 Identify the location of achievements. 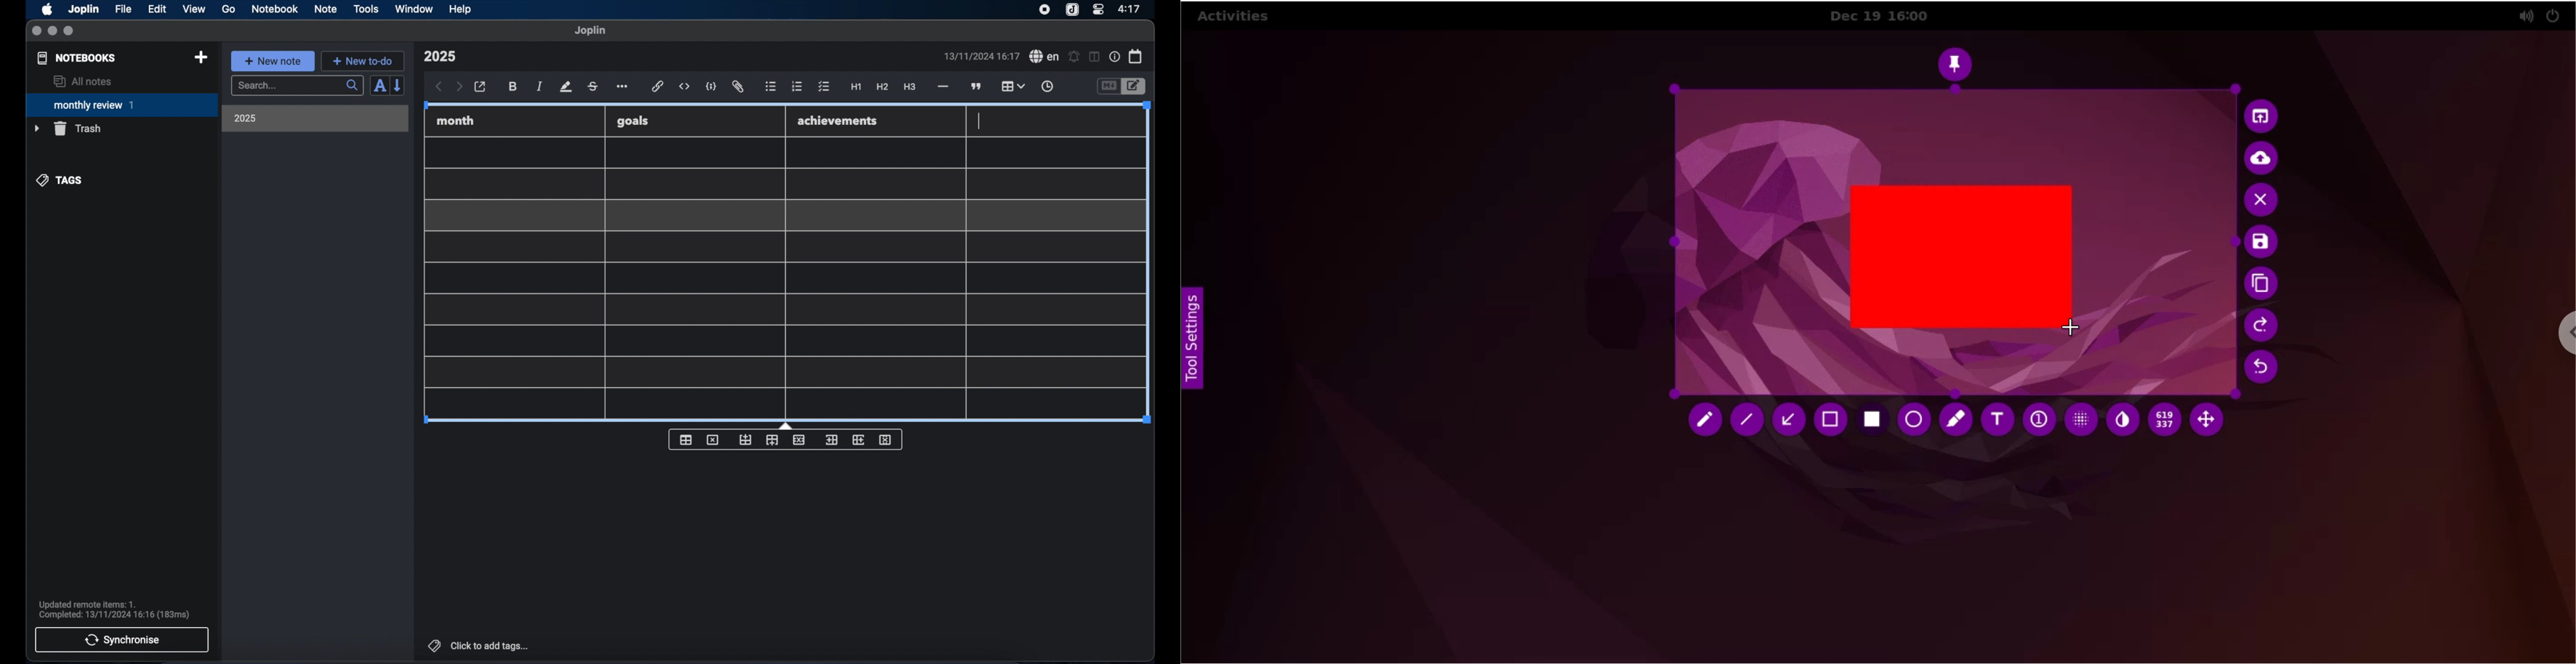
(838, 121).